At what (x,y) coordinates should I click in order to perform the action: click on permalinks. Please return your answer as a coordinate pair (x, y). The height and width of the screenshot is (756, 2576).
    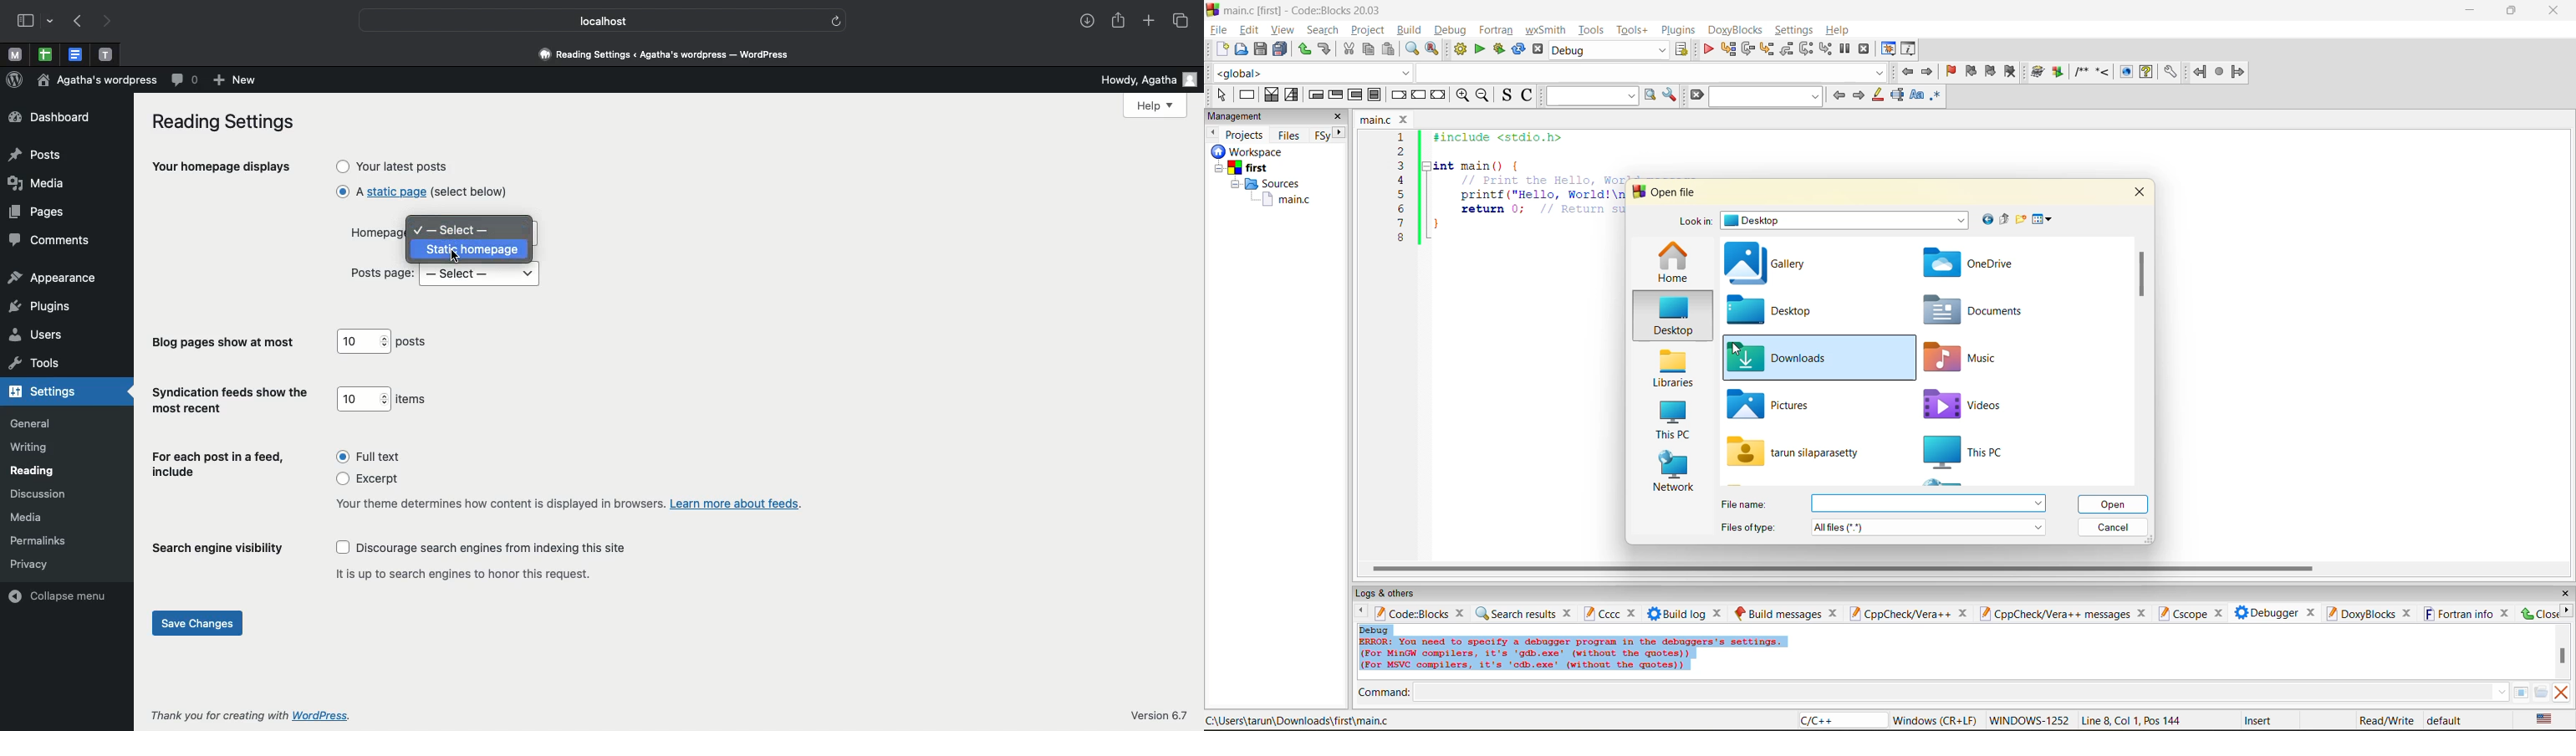
    Looking at the image, I should click on (43, 540).